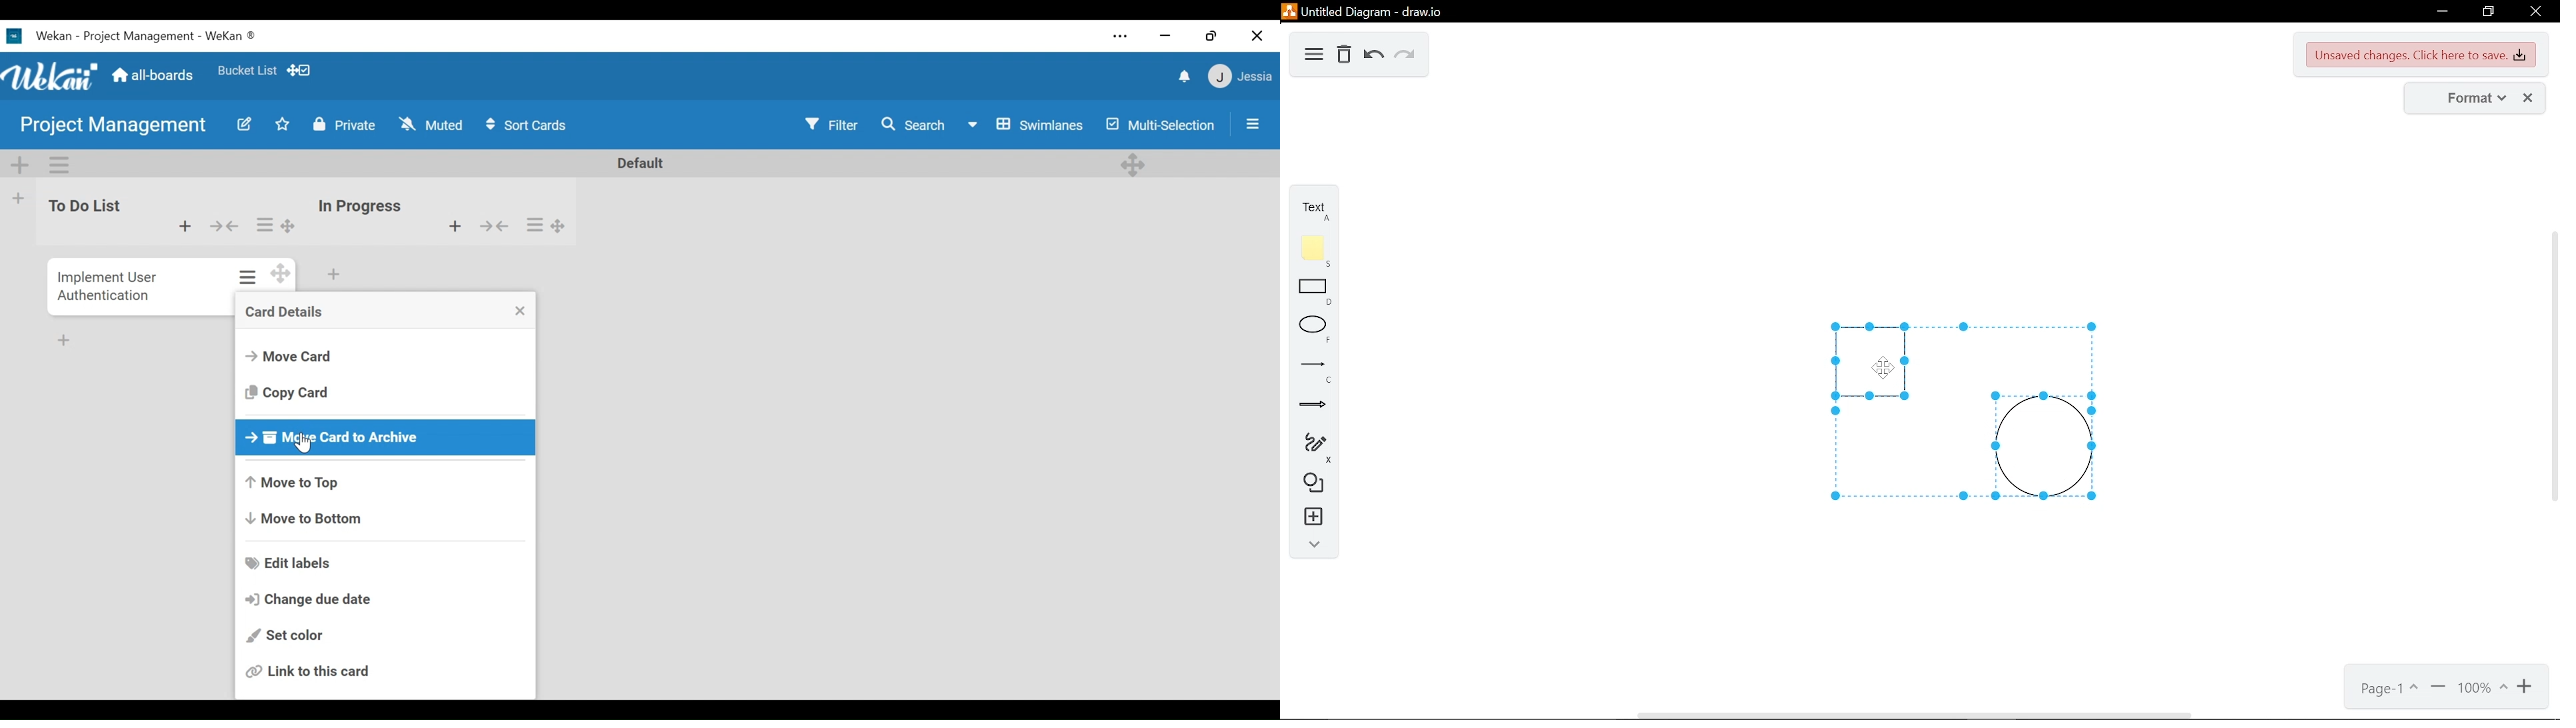 Image resolution: width=2576 pixels, height=728 pixels. Describe the element at coordinates (287, 392) in the screenshot. I see `Copy Card` at that location.